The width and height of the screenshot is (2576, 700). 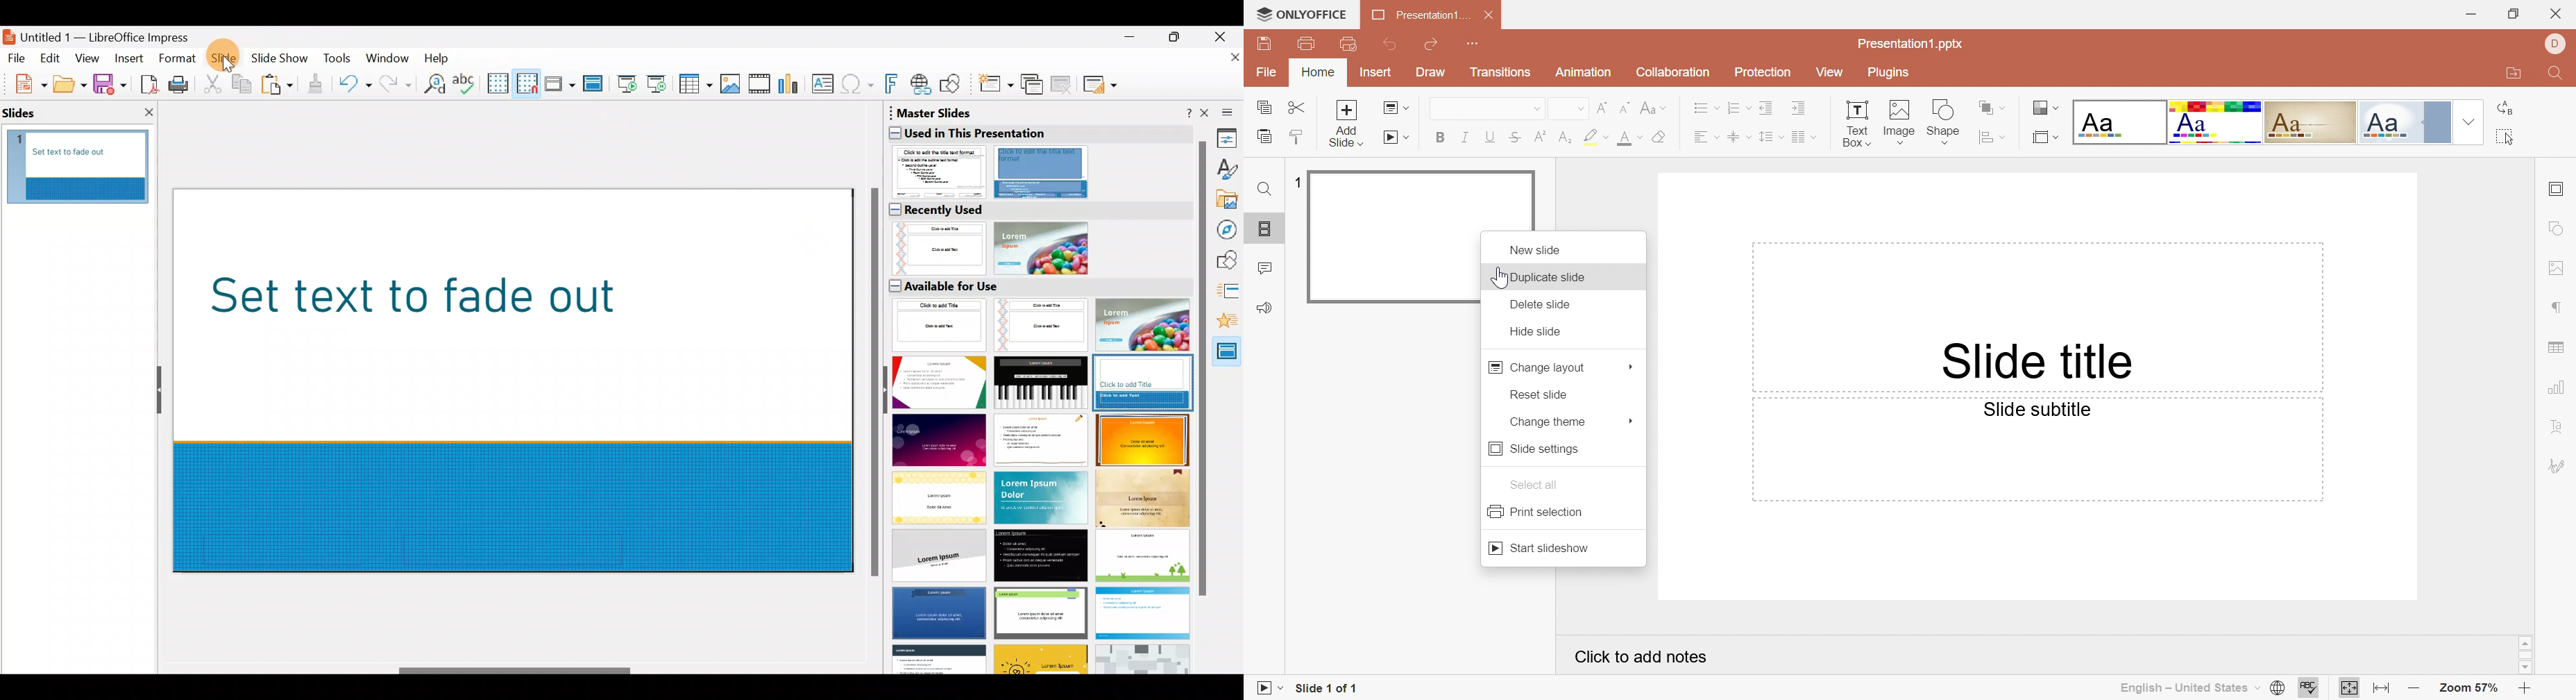 What do you see at coordinates (1305, 15) in the screenshot?
I see `ONLYOFFICE` at bounding box center [1305, 15].